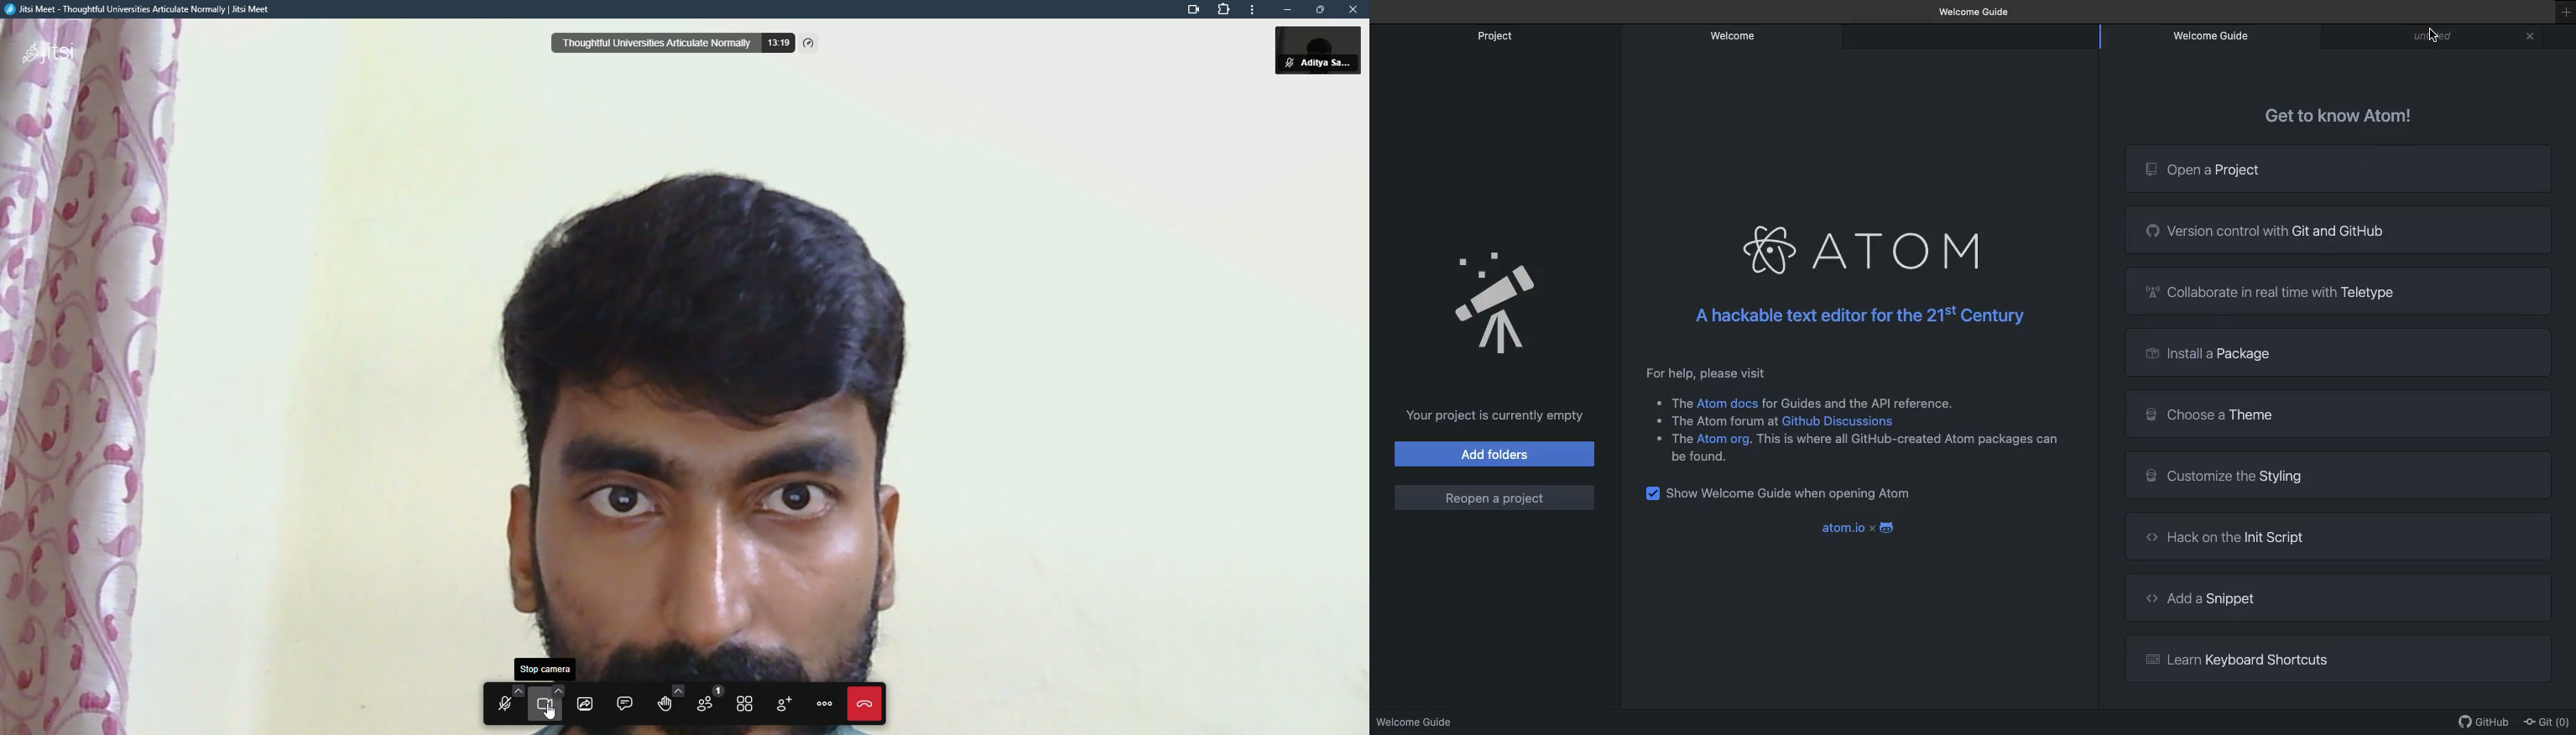 This screenshot has width=2576, height=756. Describe the element at coordinates (2480, 719) in the screenshot. I see `GitHub` at that location.